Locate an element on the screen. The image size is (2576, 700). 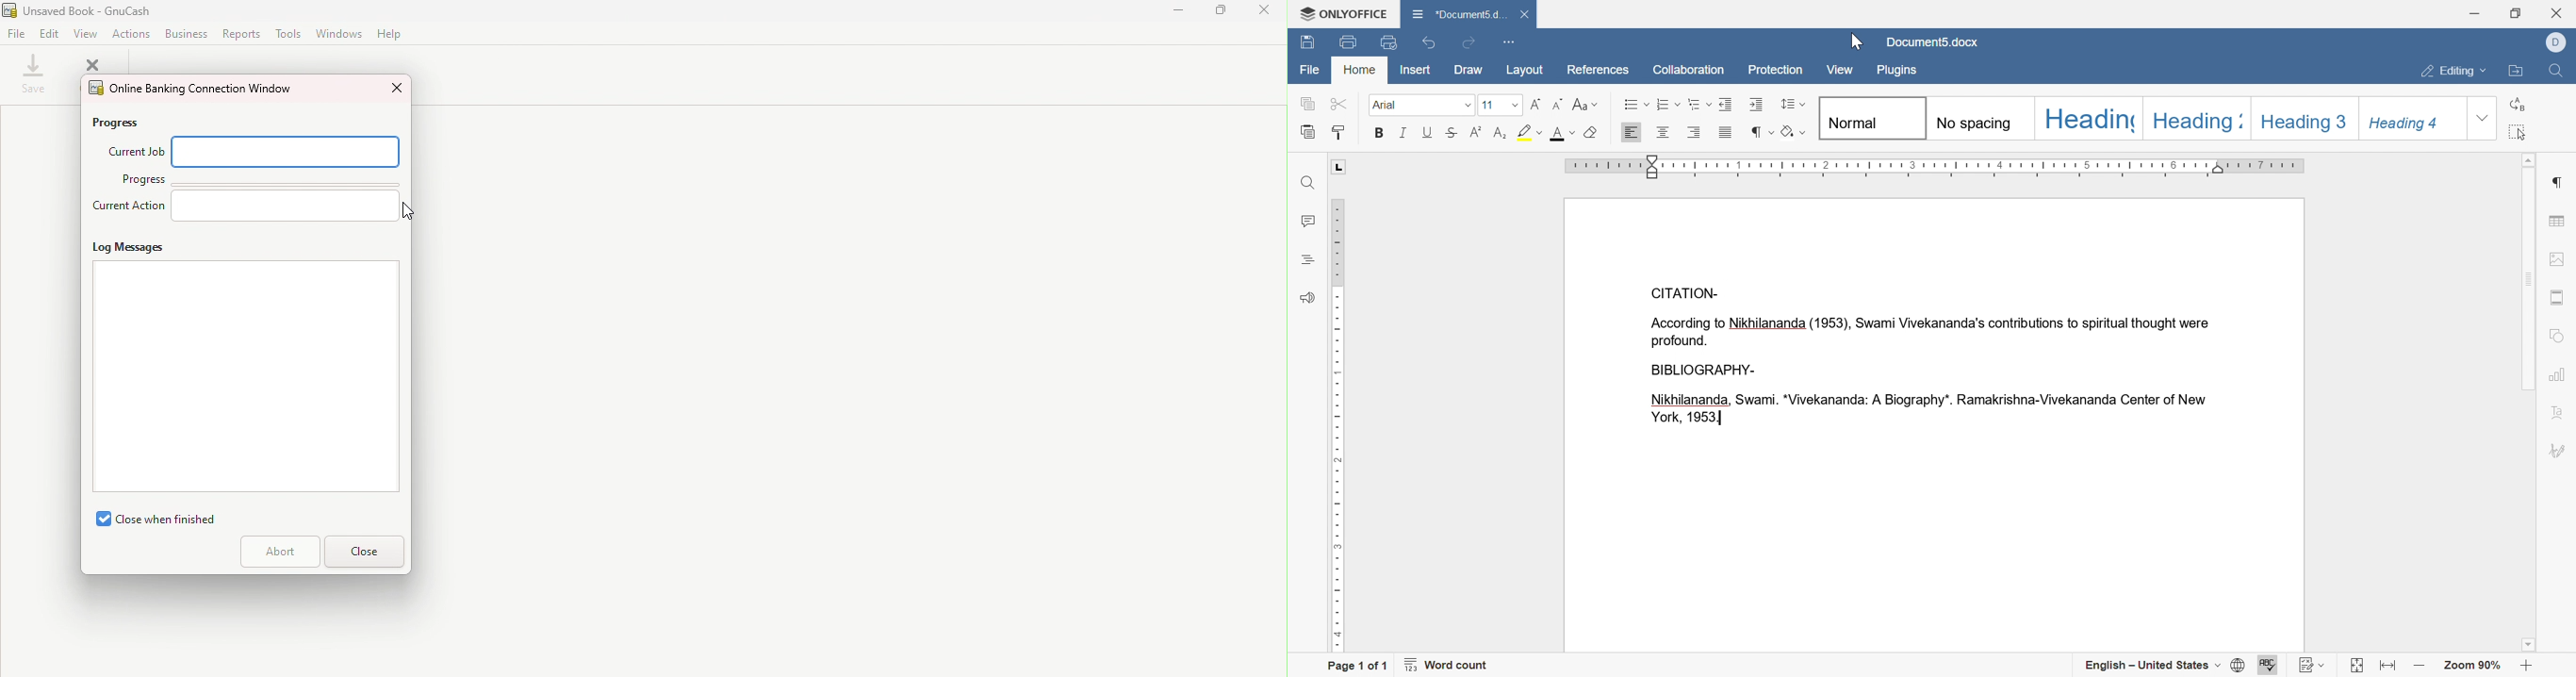
numbering is located at coordinates (1668, 103).